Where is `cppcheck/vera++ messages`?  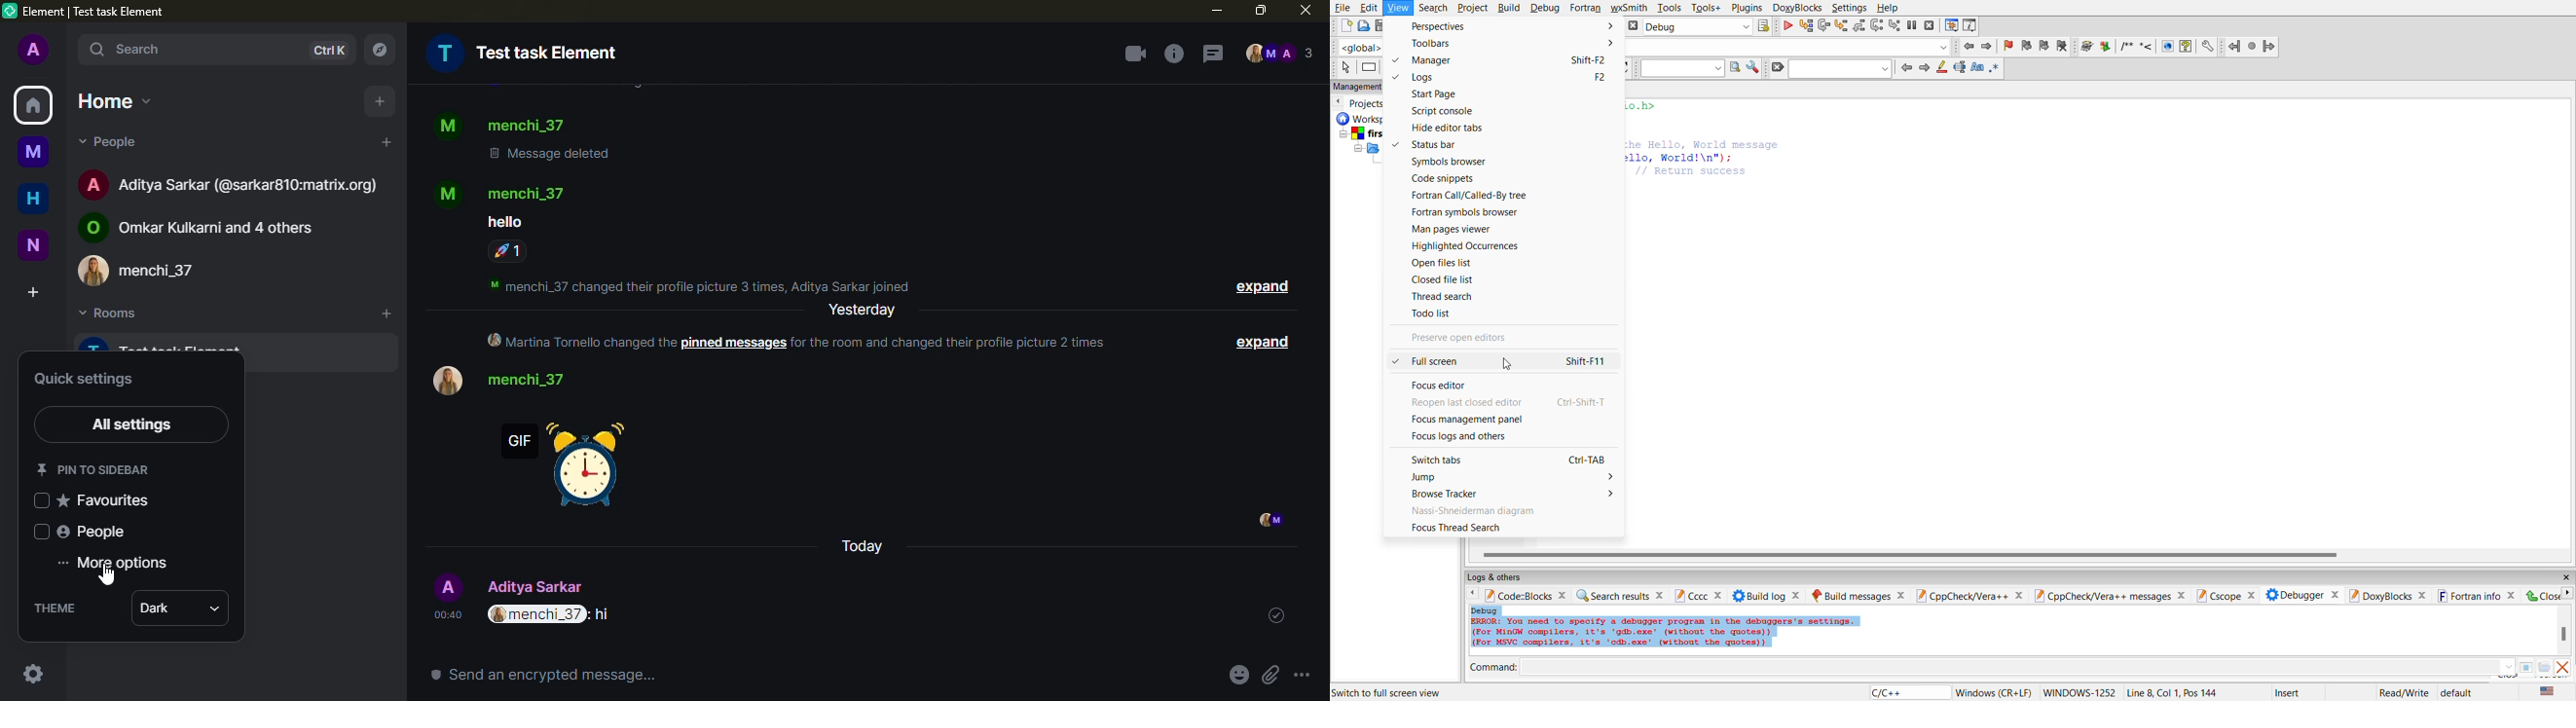
cppcheck/vera++ messages is located at coordinates (2109, 593).